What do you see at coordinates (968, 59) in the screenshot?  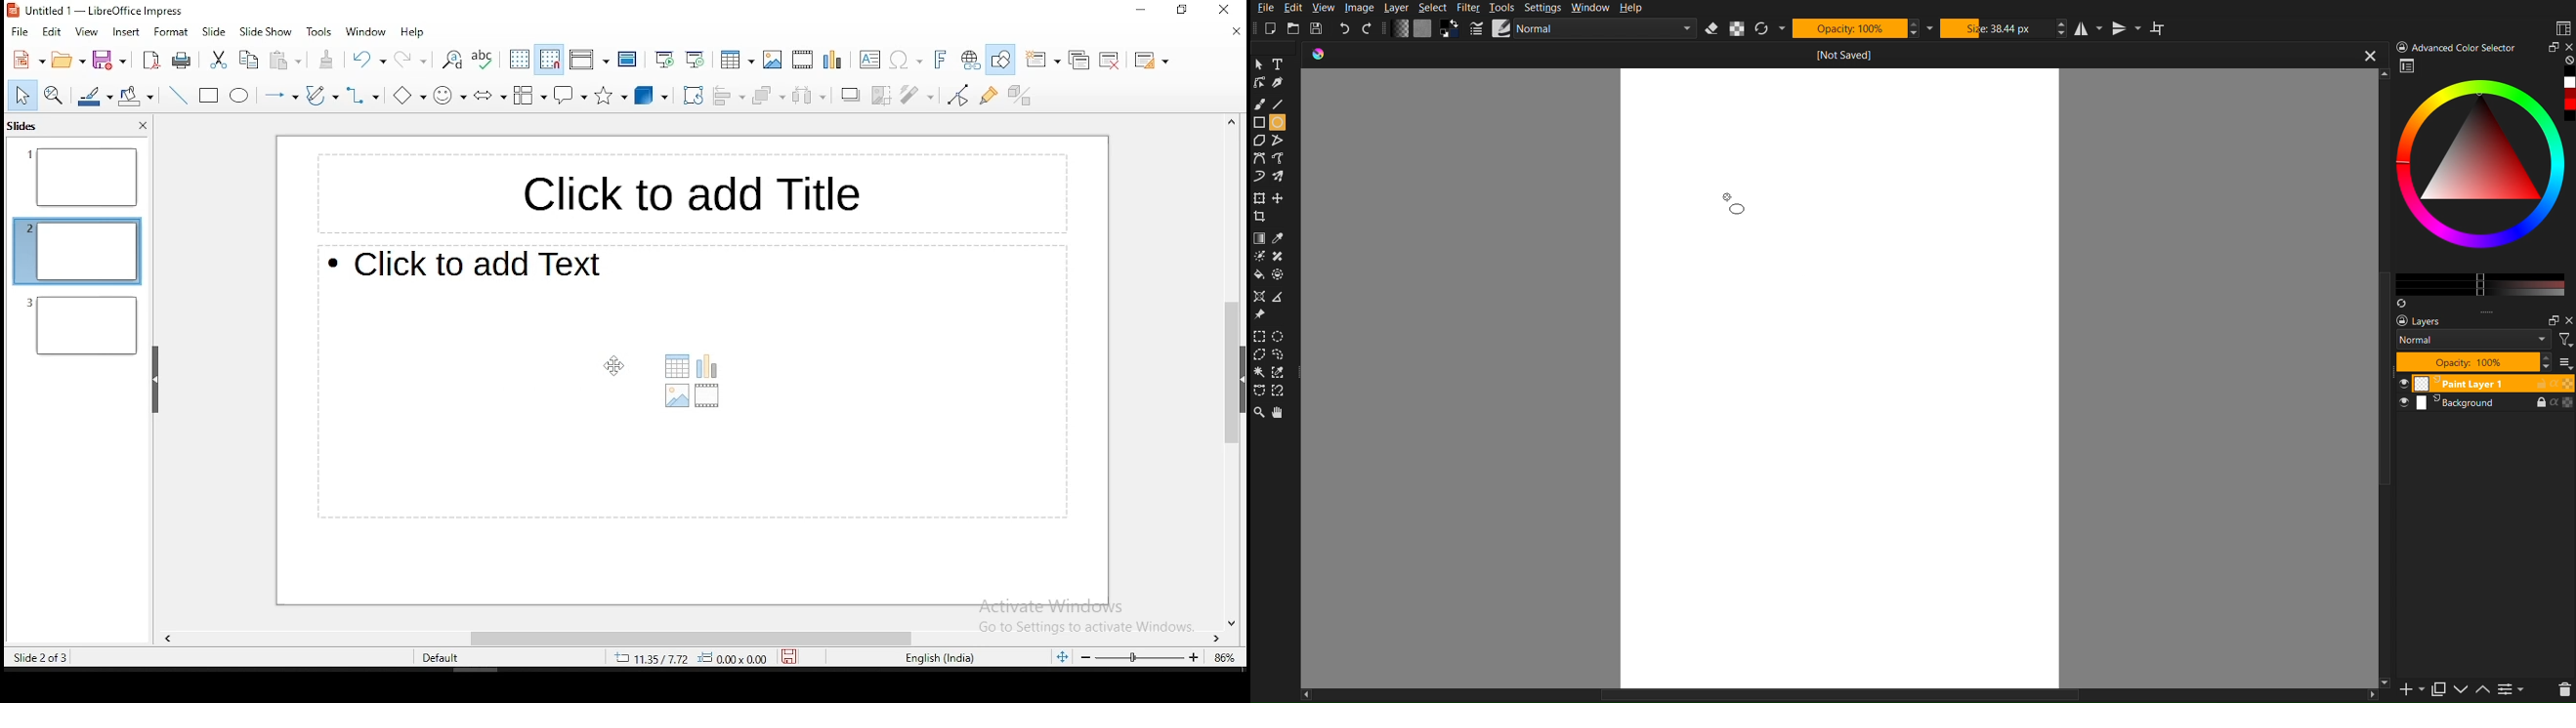 I see `insert hyperlink` at bounding box center [968, 59].